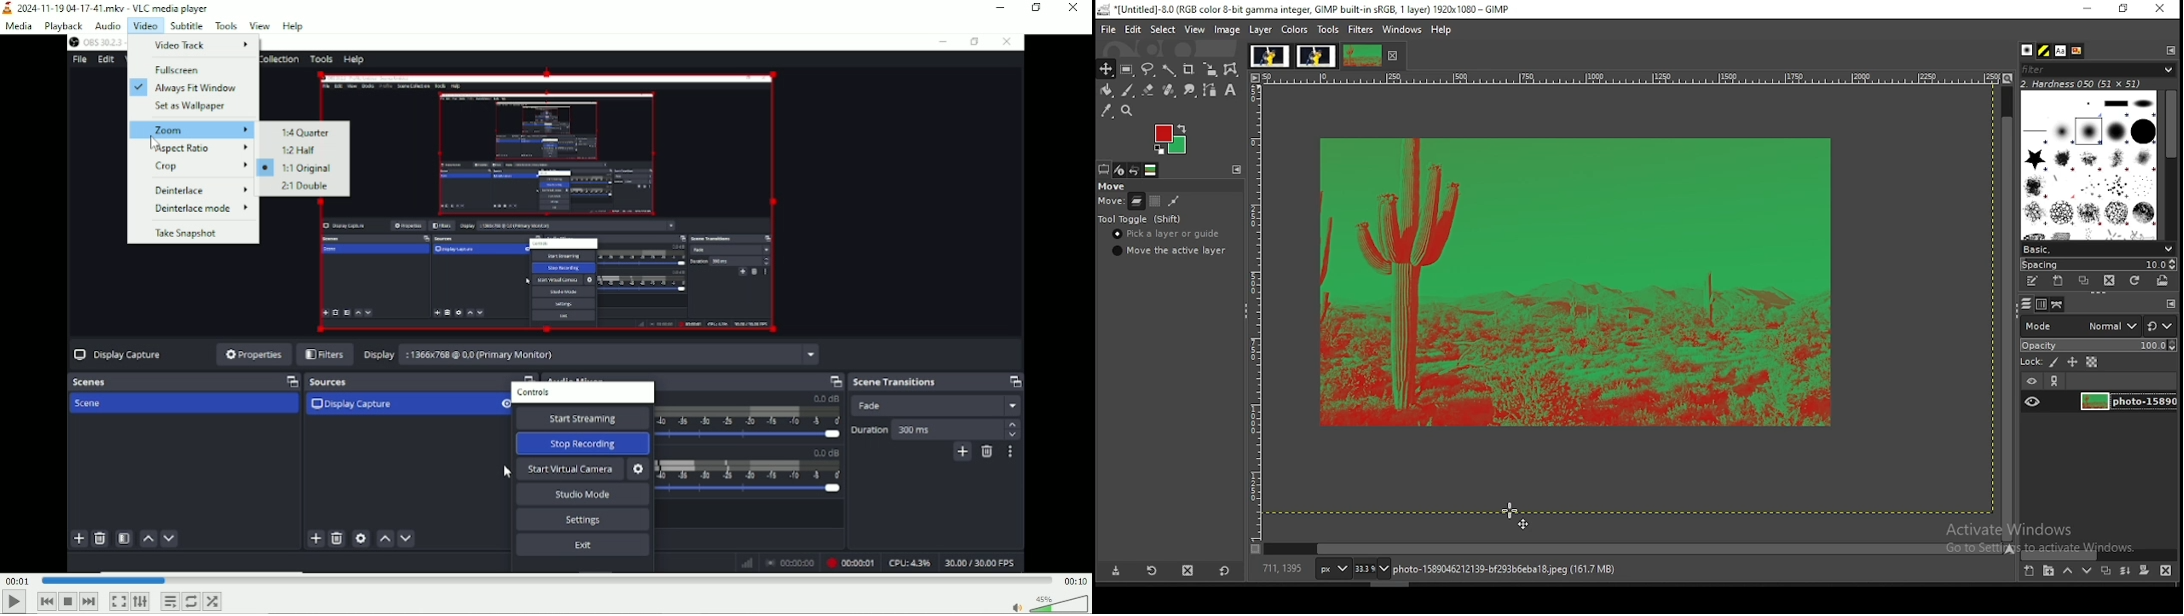 The width and height of the screenshot is (2184, 616). I want to click on undo history, so click(1136, 171).